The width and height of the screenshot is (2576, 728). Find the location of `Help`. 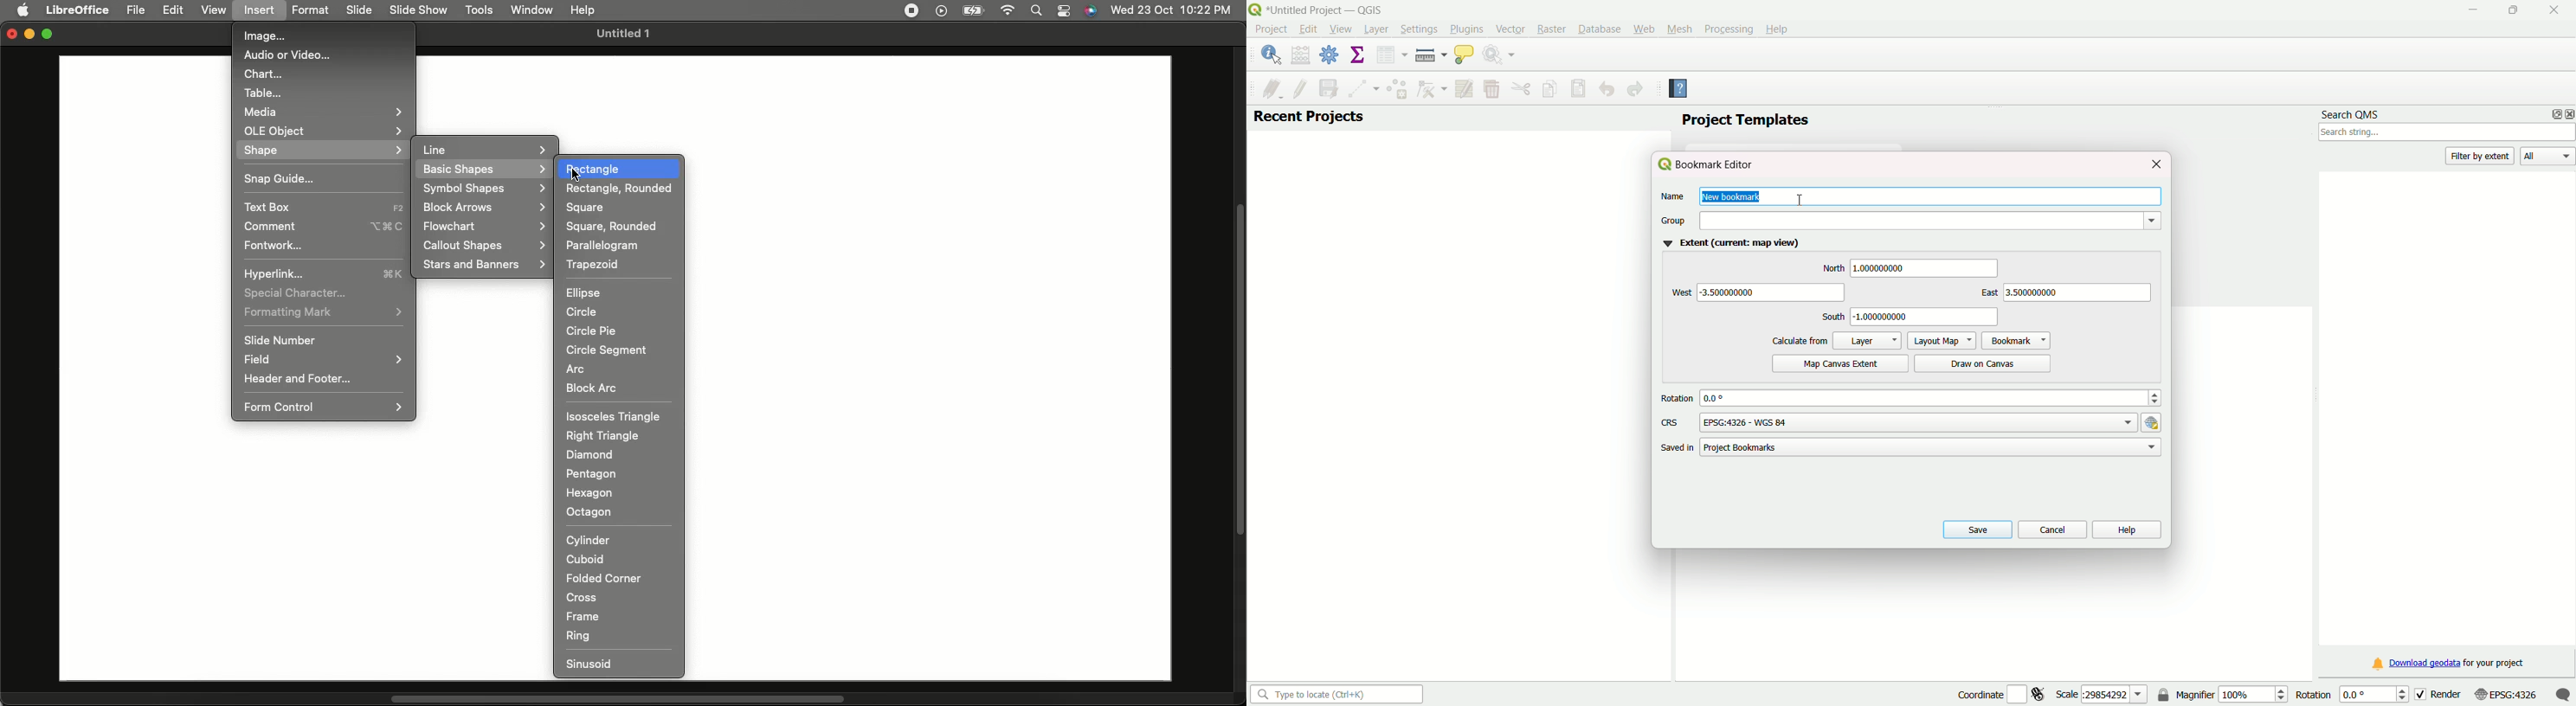

Help is located at coordinates (583, 8).